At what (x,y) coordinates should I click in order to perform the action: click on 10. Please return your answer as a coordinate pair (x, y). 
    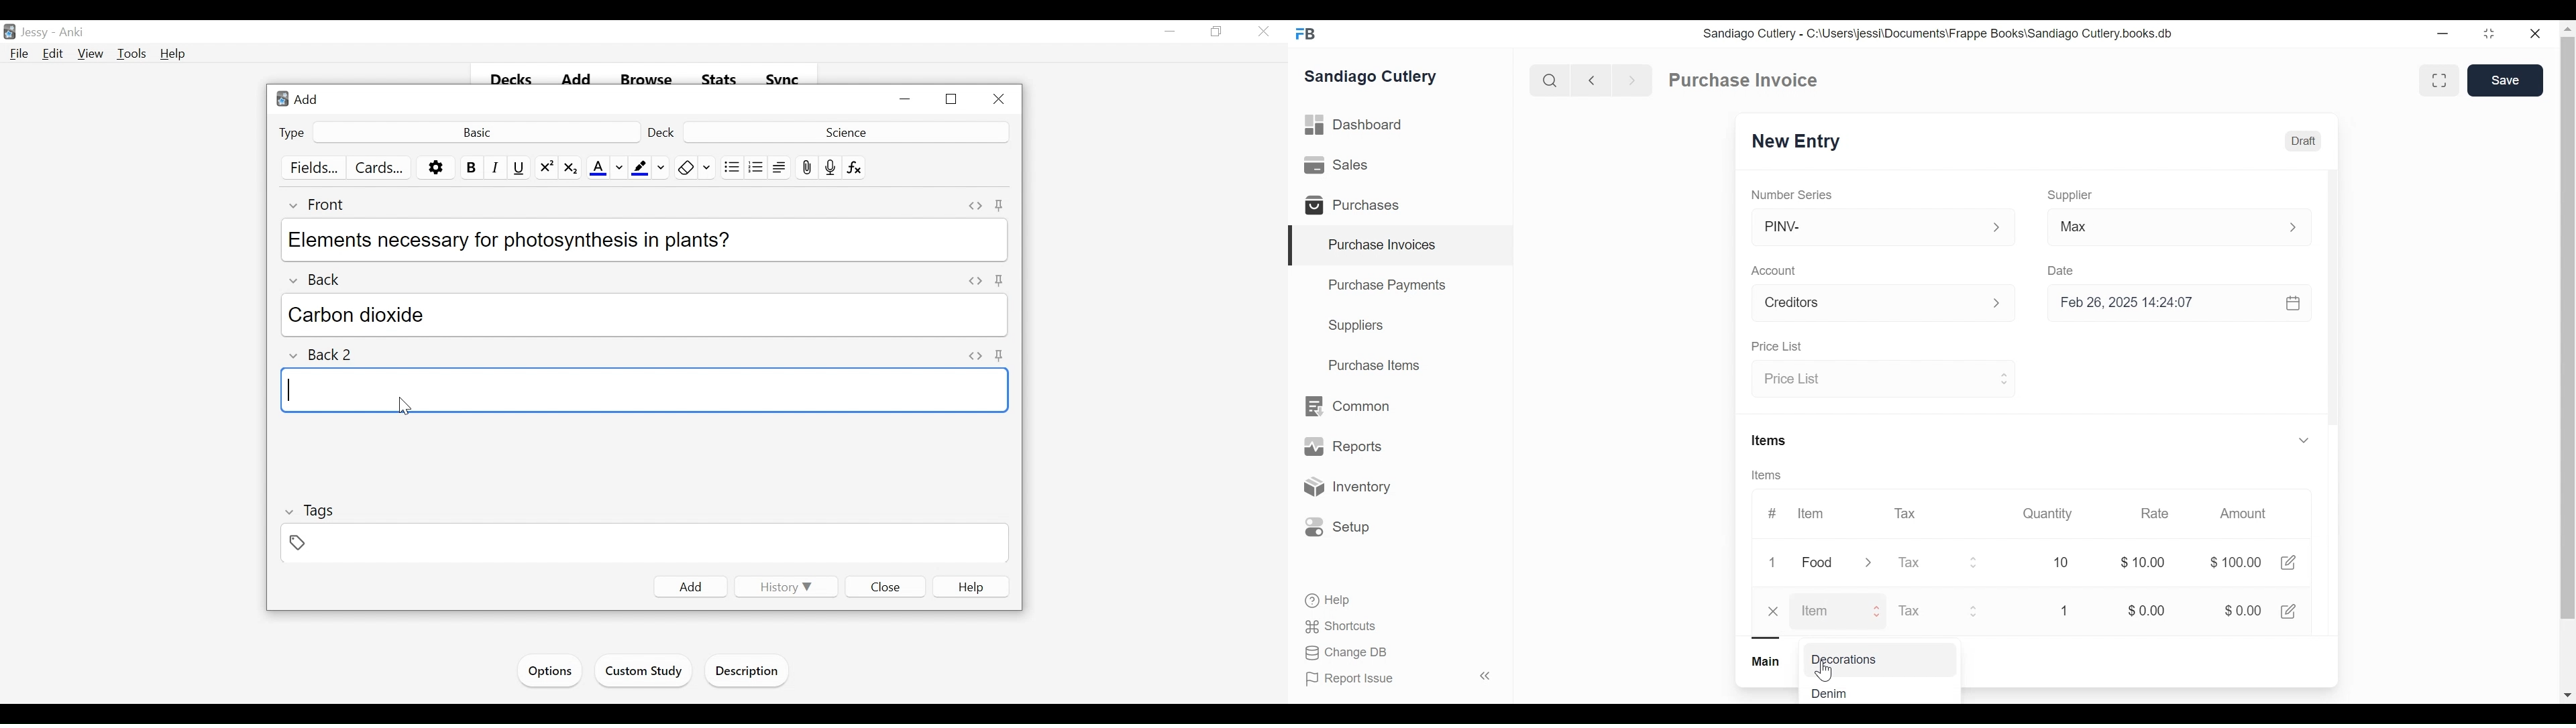
    Looking at the image, I should click on (2058, 562).